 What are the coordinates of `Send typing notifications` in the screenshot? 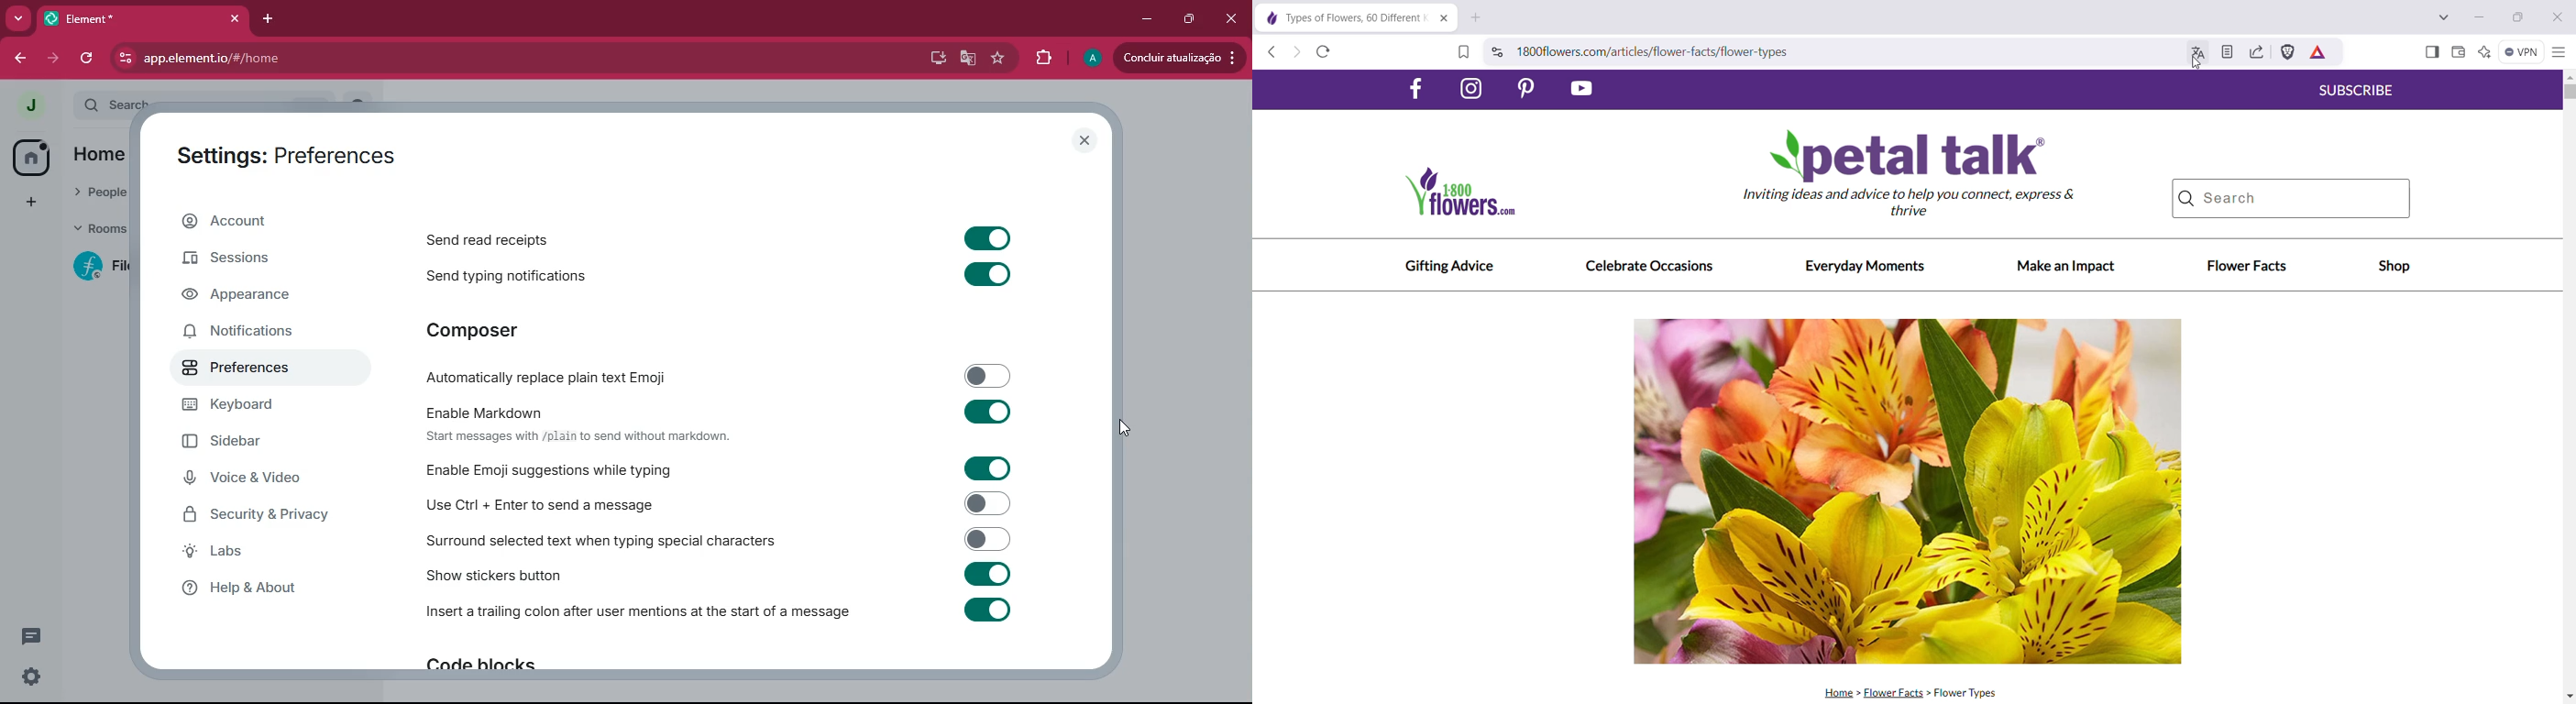 It's located at (728, 276).